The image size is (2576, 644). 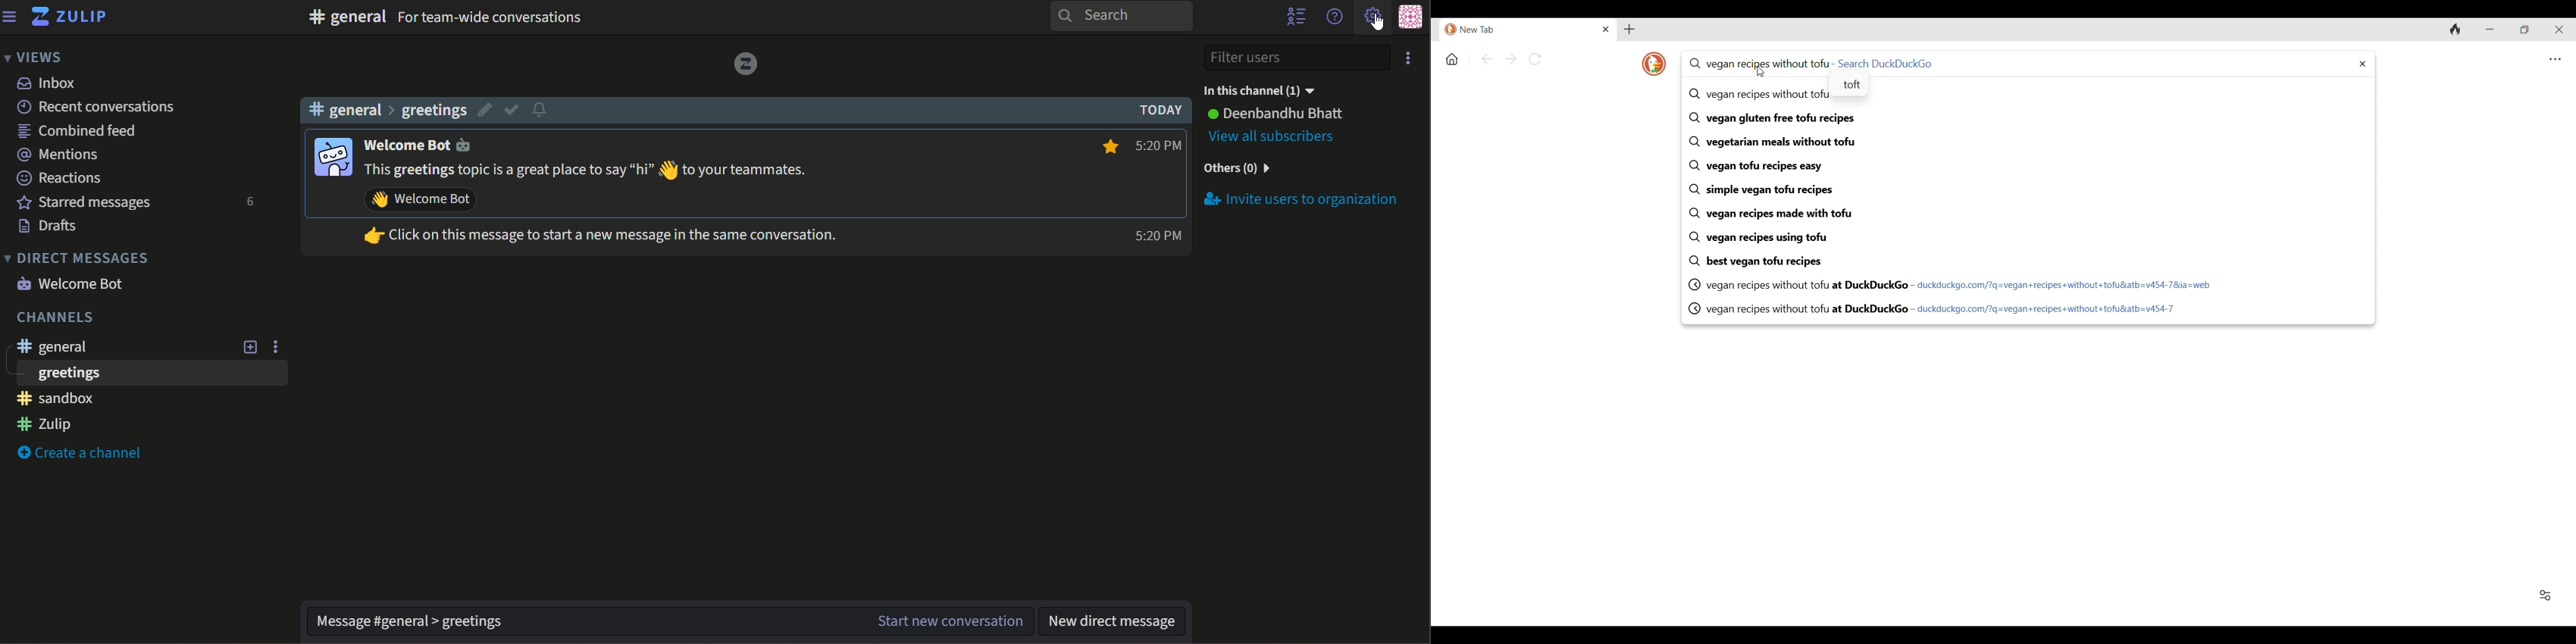 What do you see at coordinates (1239, 169) in the screenshot?
I see `others` at bounding box center [1239, 169].